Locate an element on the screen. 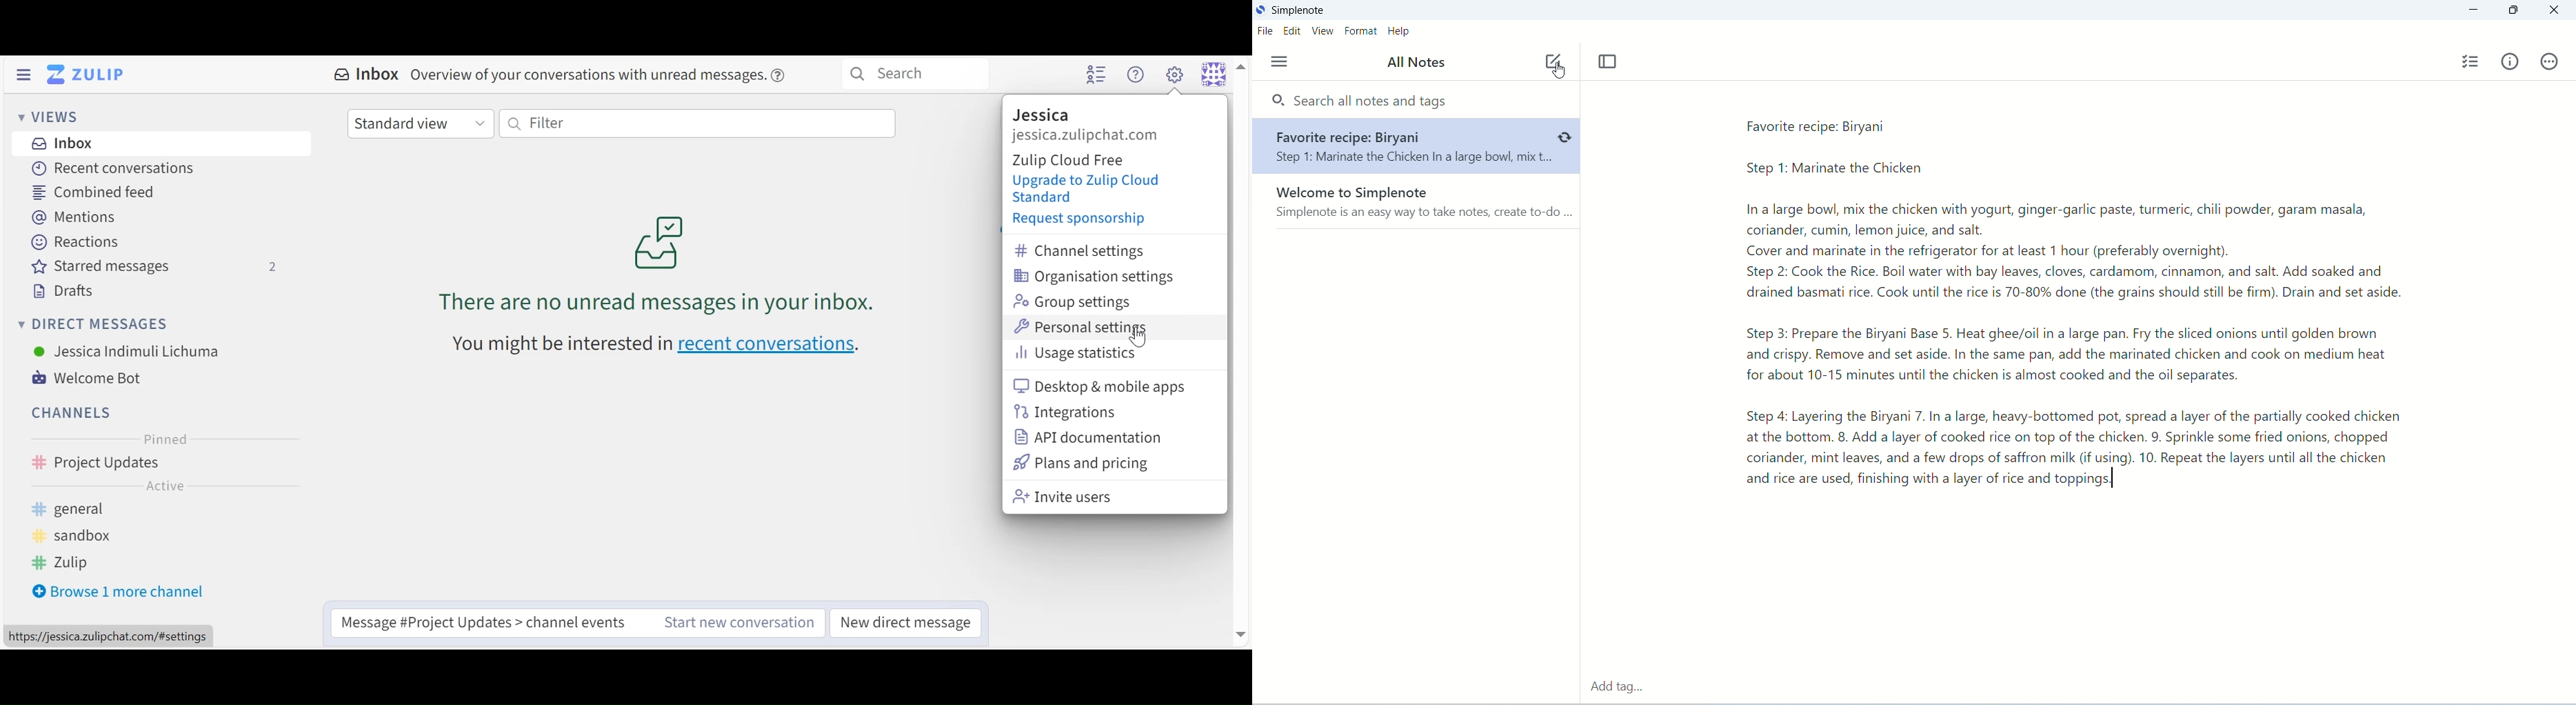 The width and height of the screenshot is (2576, 728). Hide Left Sidebar is located at coordinates (26, 76).